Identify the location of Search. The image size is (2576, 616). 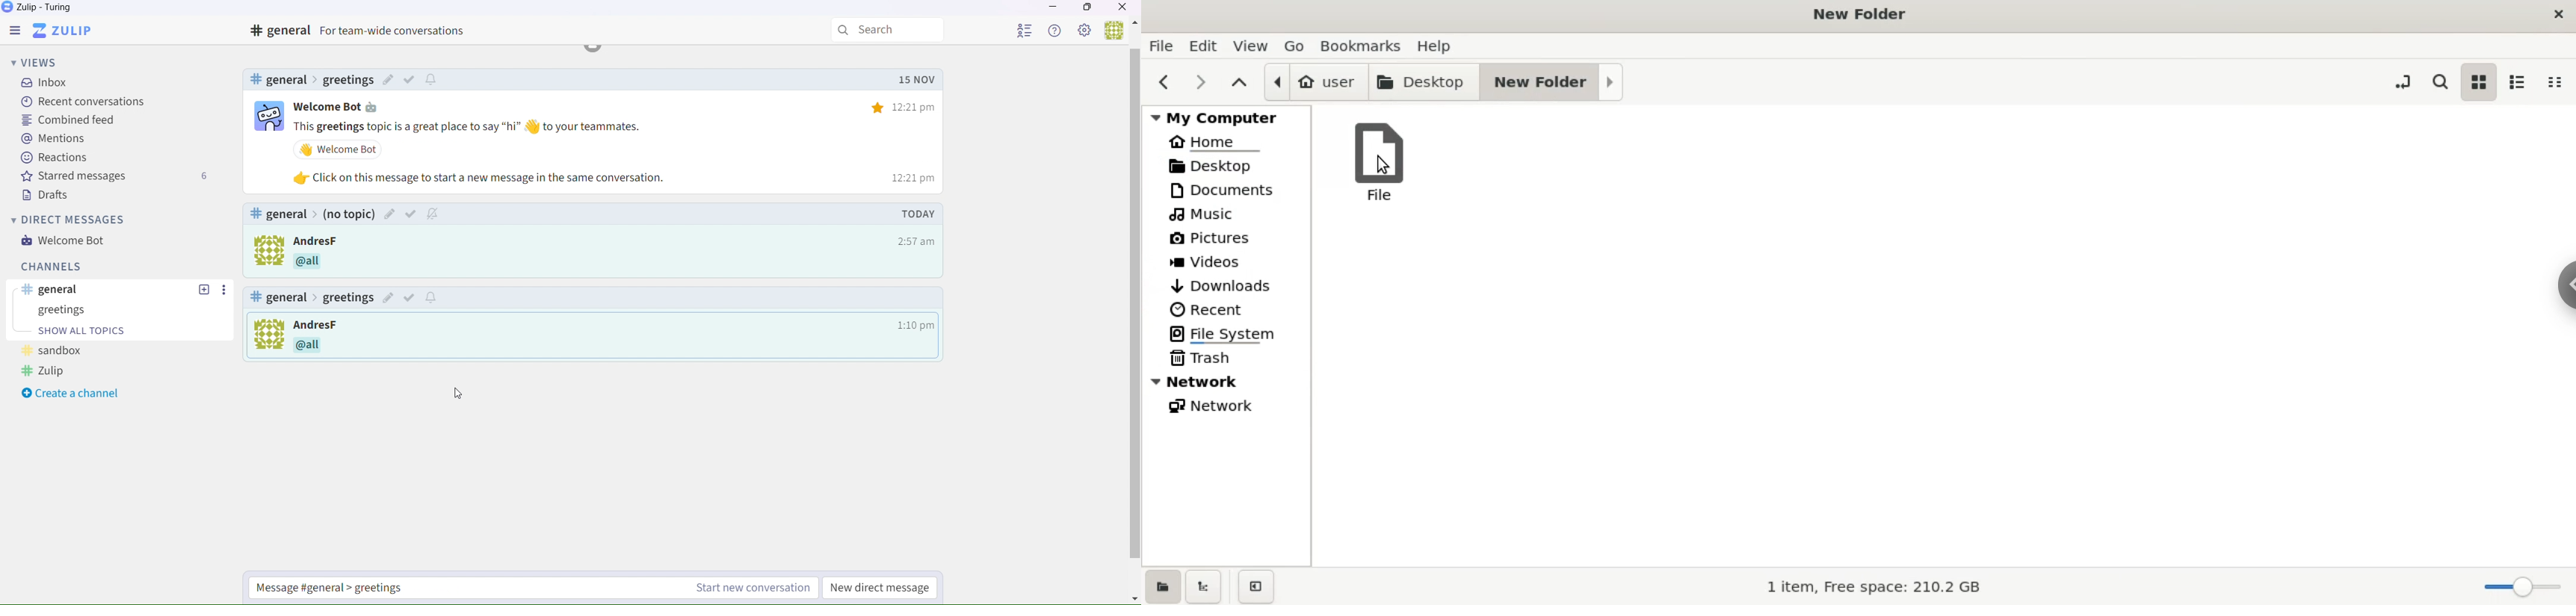
(888, 30).